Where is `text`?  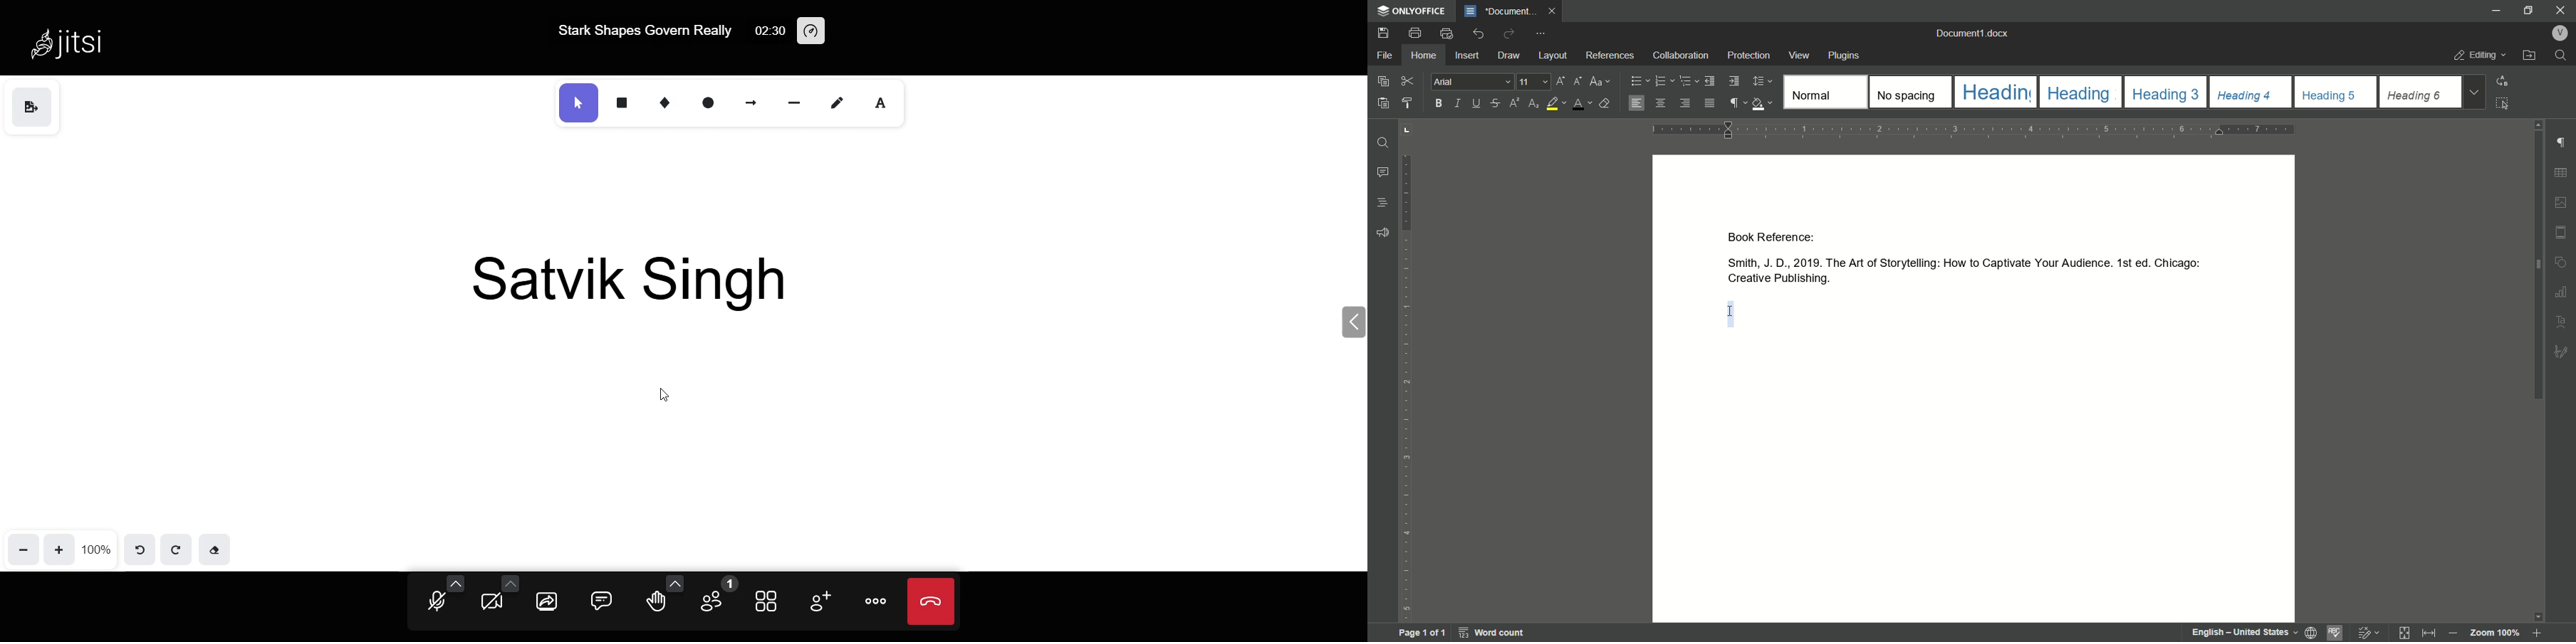 text is located at coordinates (2560, 321).